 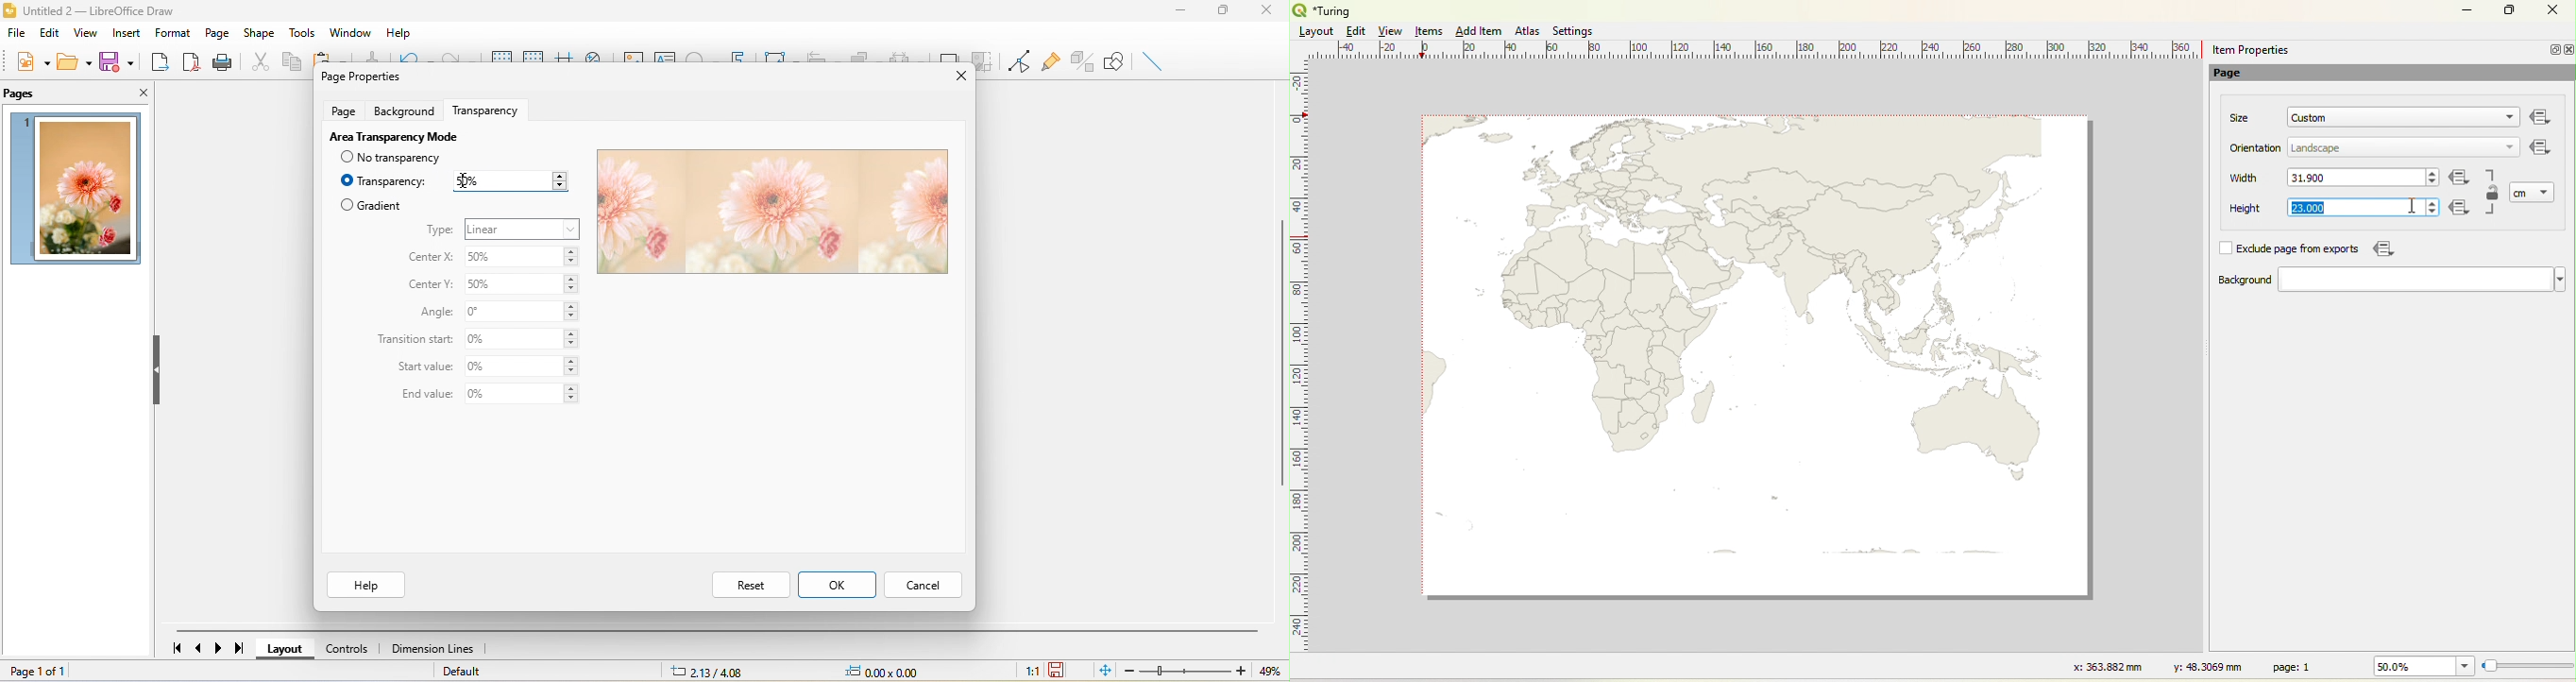 I want to click on transparency, so click(x=384, y=181).